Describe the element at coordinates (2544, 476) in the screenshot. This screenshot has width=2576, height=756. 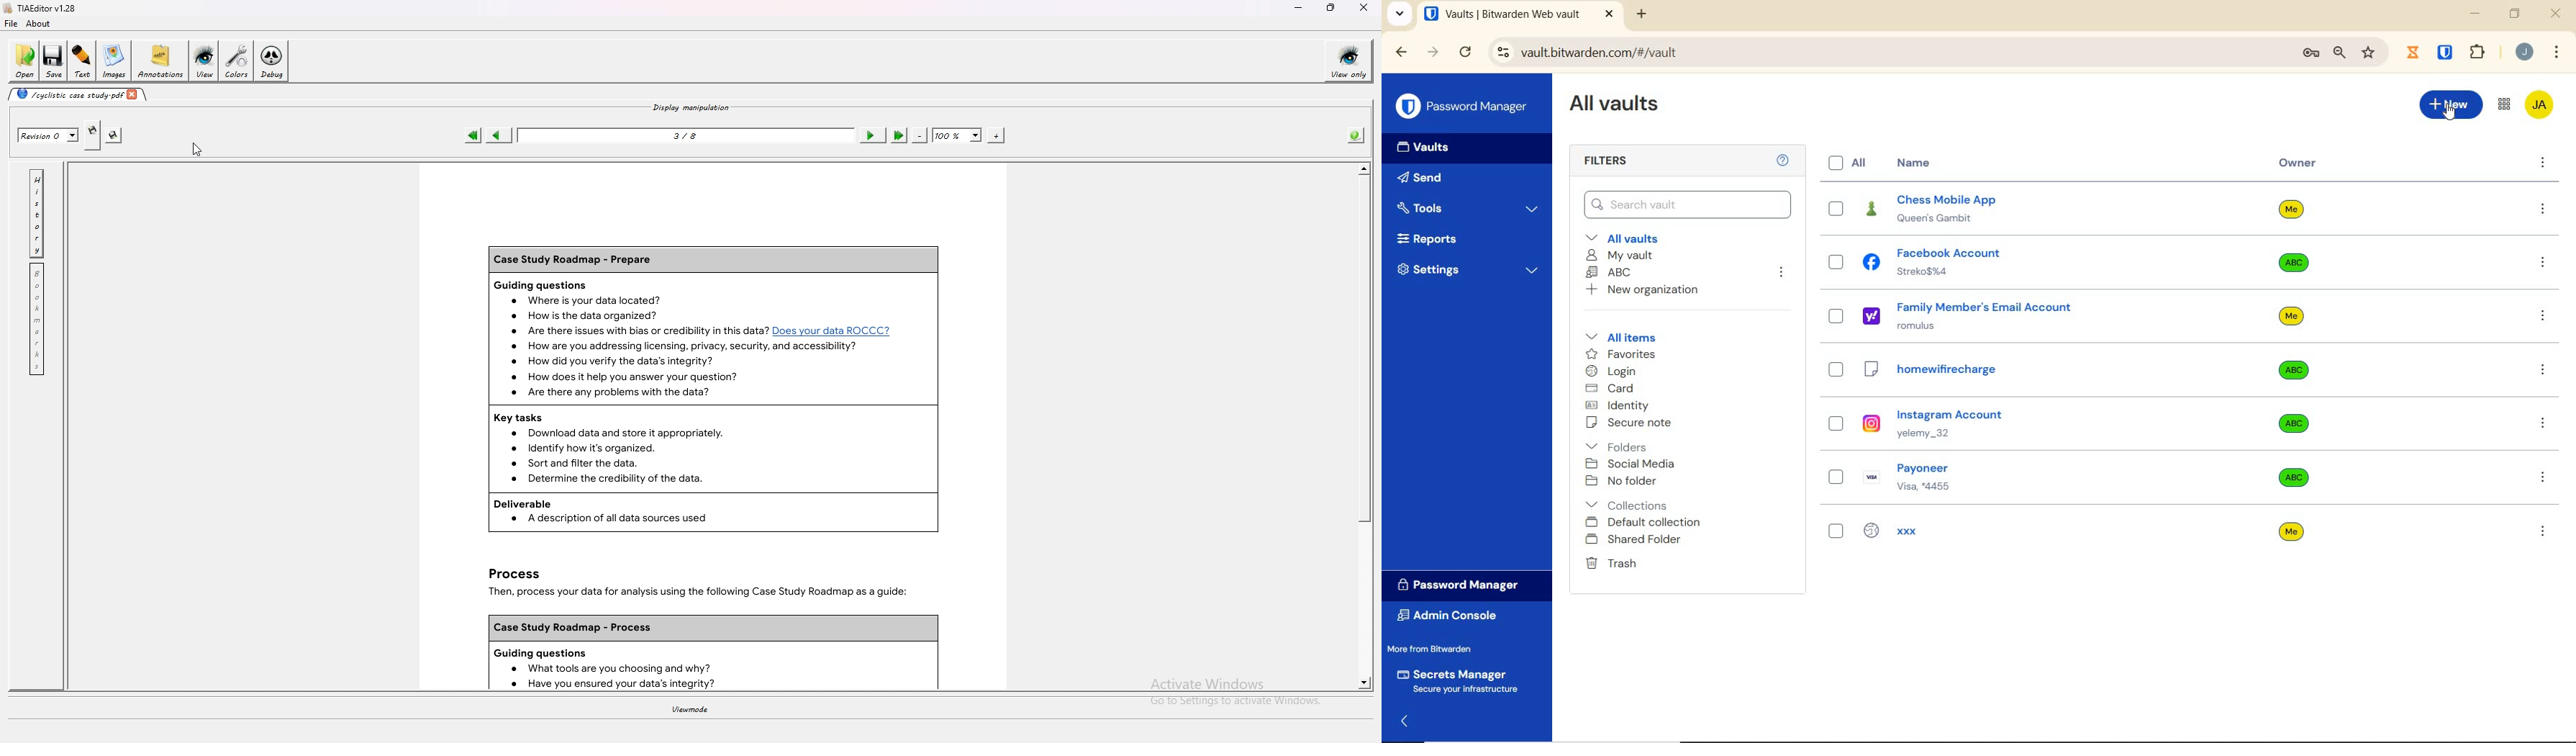
I see `more options` at that location.